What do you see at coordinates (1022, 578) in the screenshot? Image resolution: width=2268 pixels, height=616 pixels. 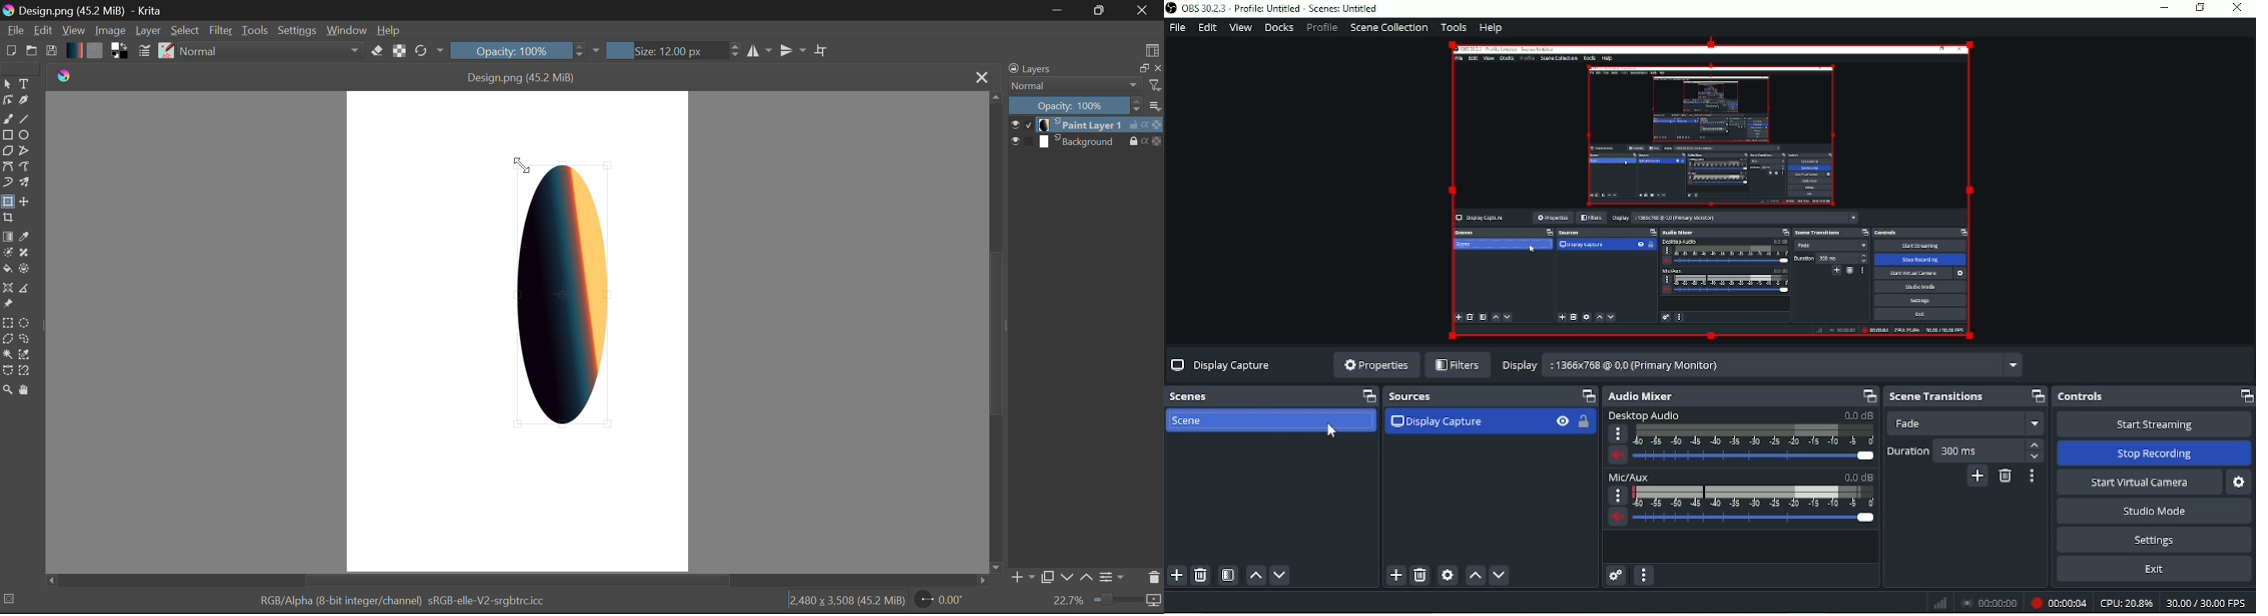 I see `Add Layer` at bounding box center [1022, 578].